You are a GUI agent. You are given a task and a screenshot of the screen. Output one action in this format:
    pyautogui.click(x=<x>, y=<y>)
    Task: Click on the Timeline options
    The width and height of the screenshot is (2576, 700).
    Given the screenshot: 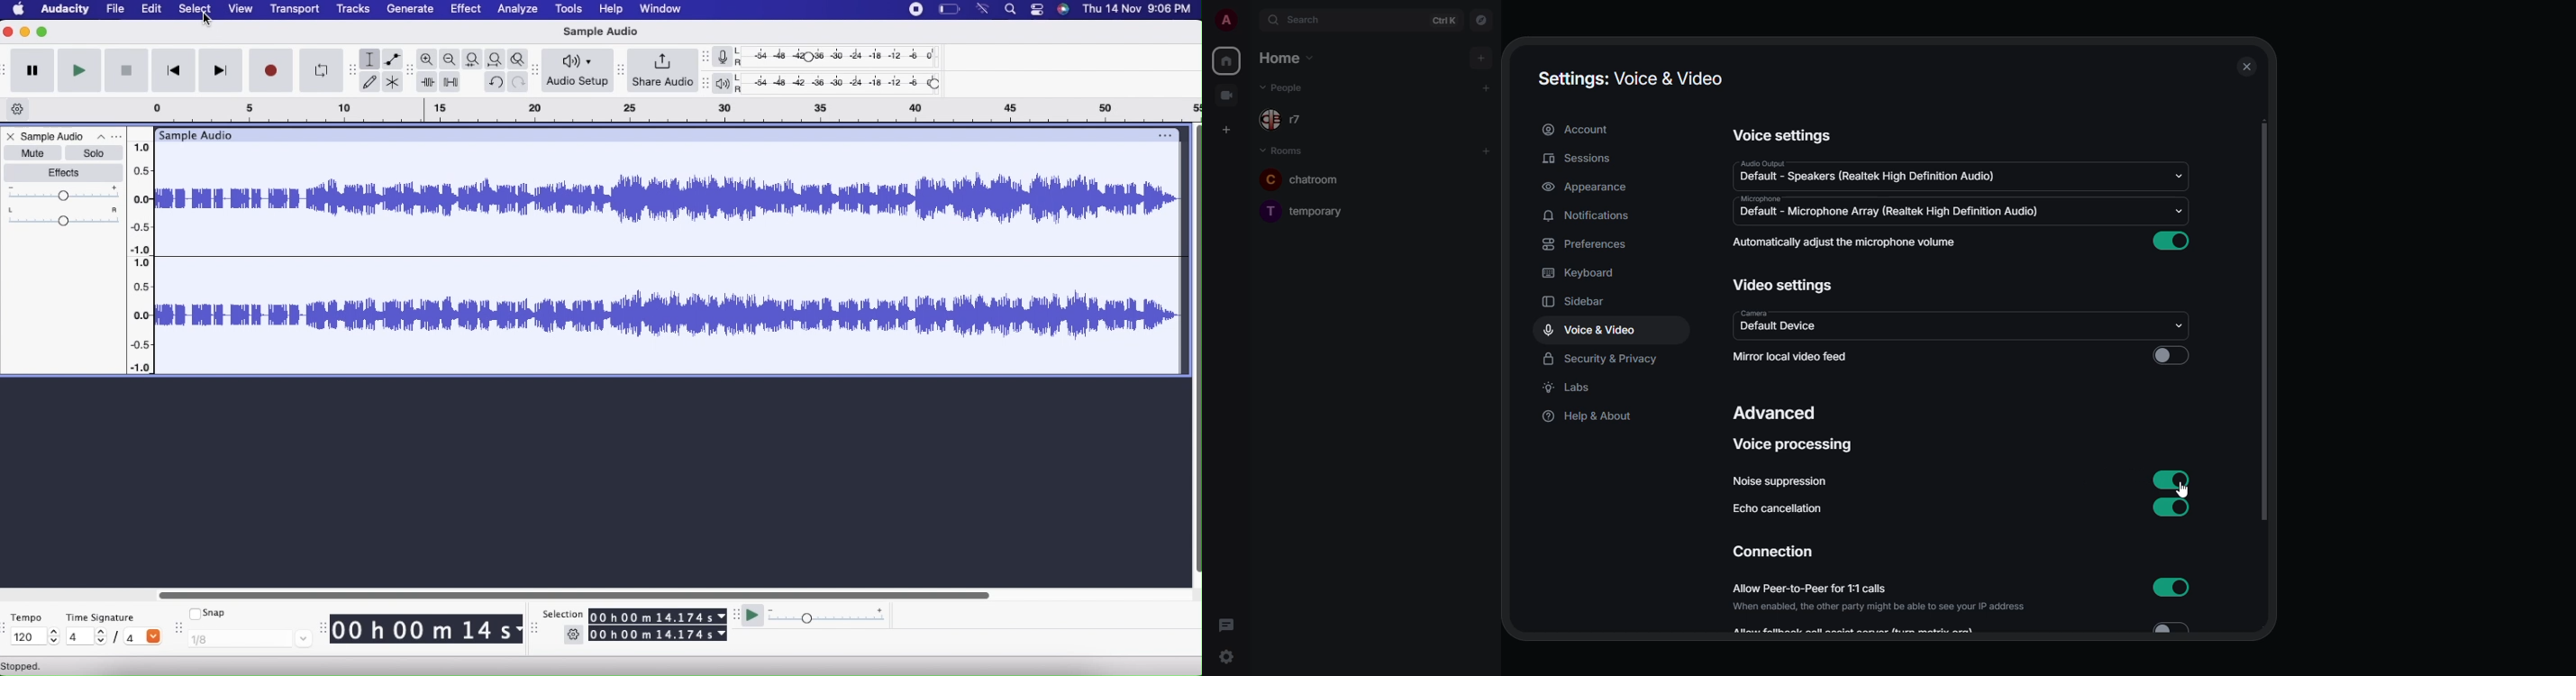 What is the action you would take?
    pyautogui.click(x=20, y=109)
    